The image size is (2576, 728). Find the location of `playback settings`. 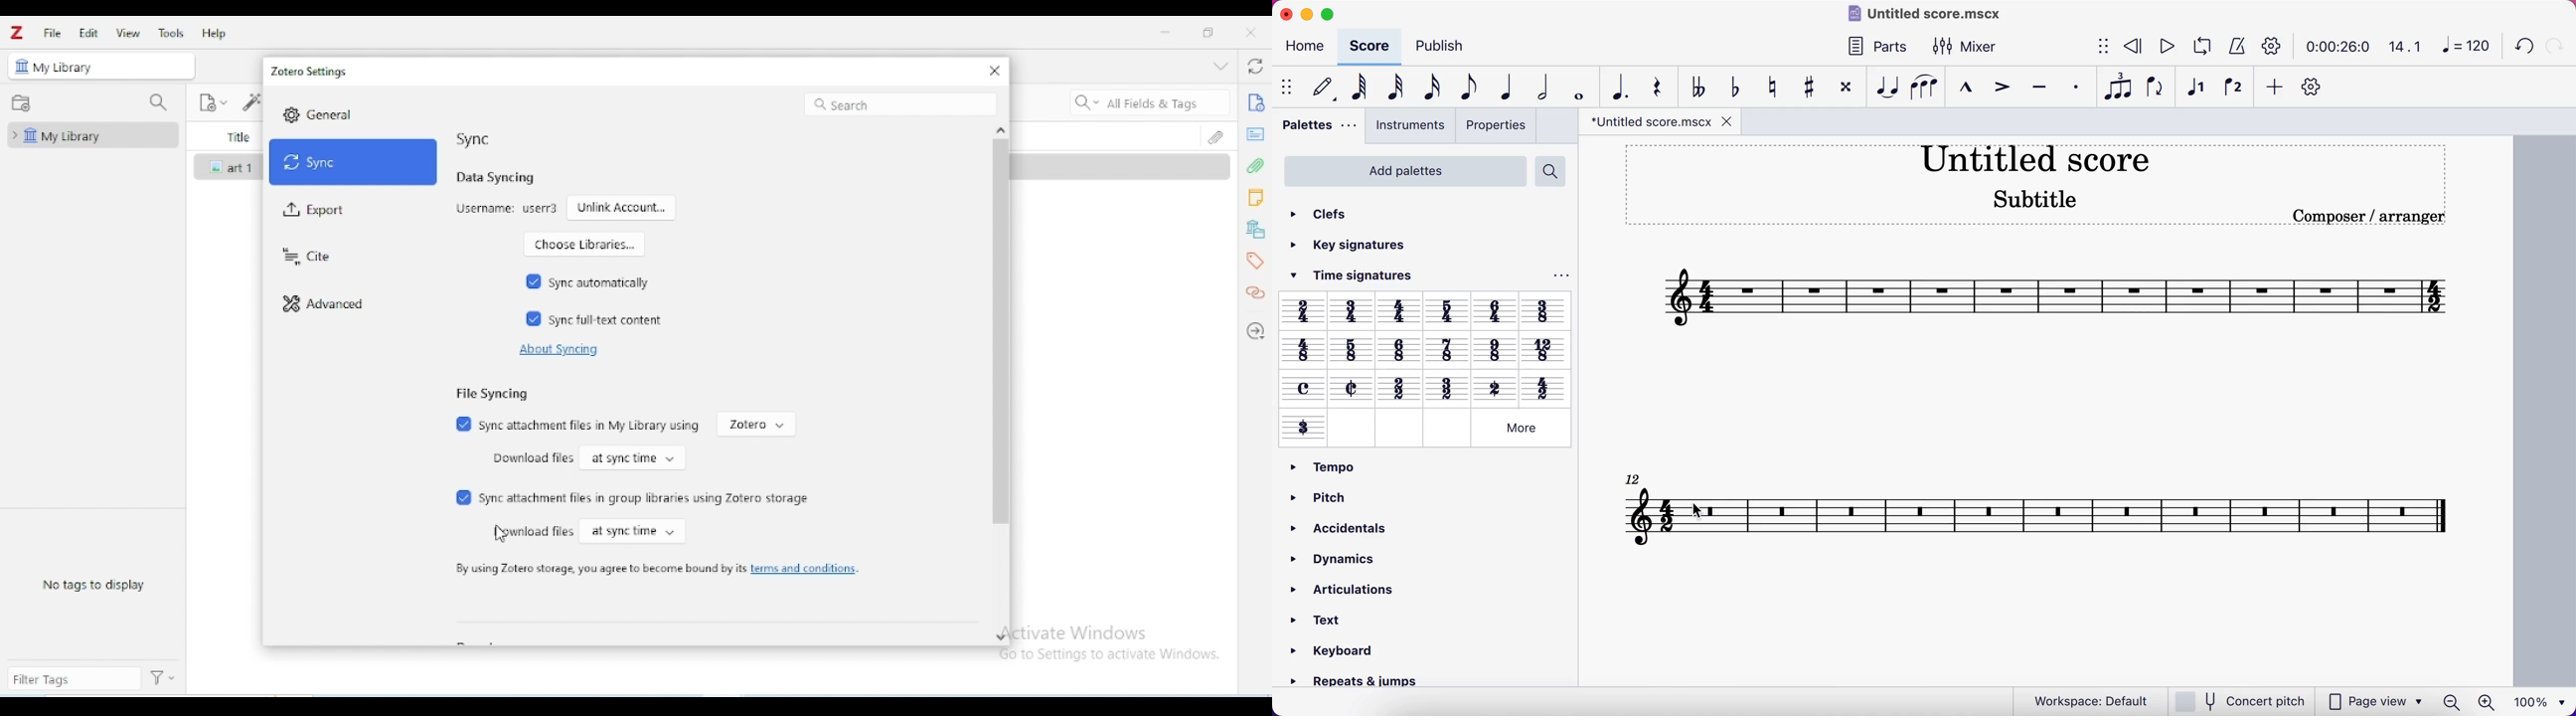

playback settings is located at coordinates (2272, 47).